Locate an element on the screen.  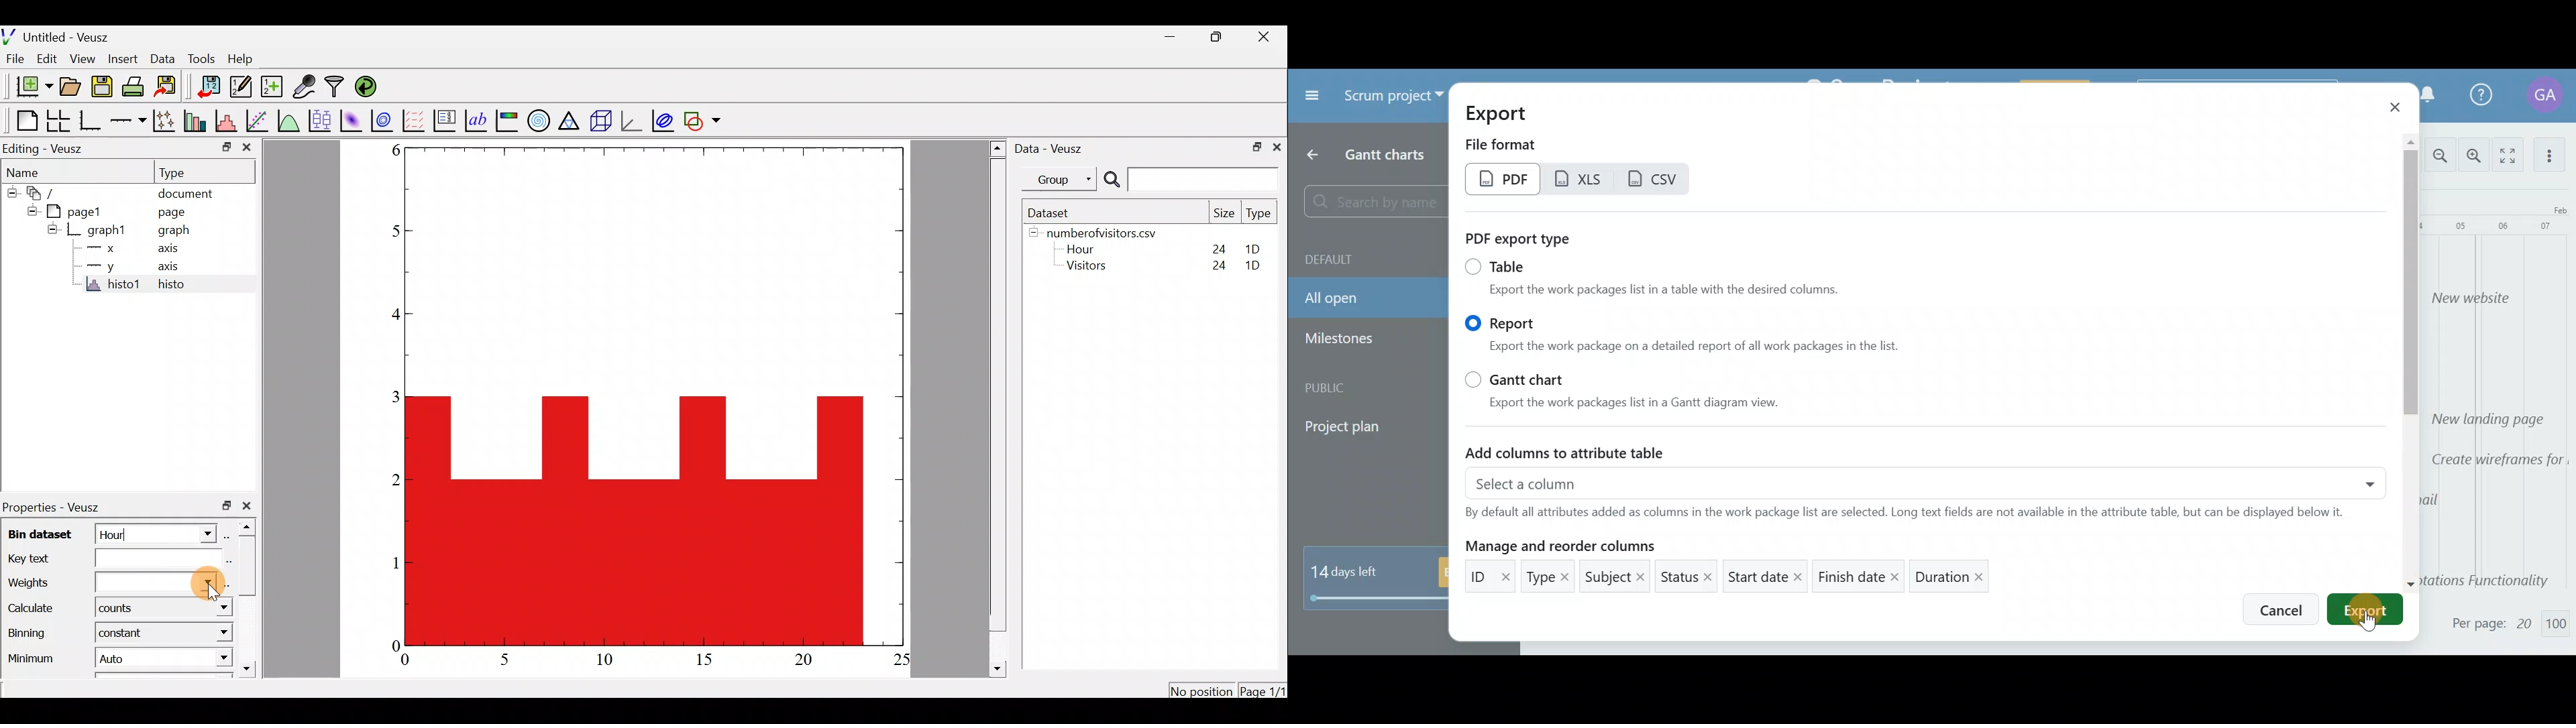
1D is located at coordinates (1248, 246).